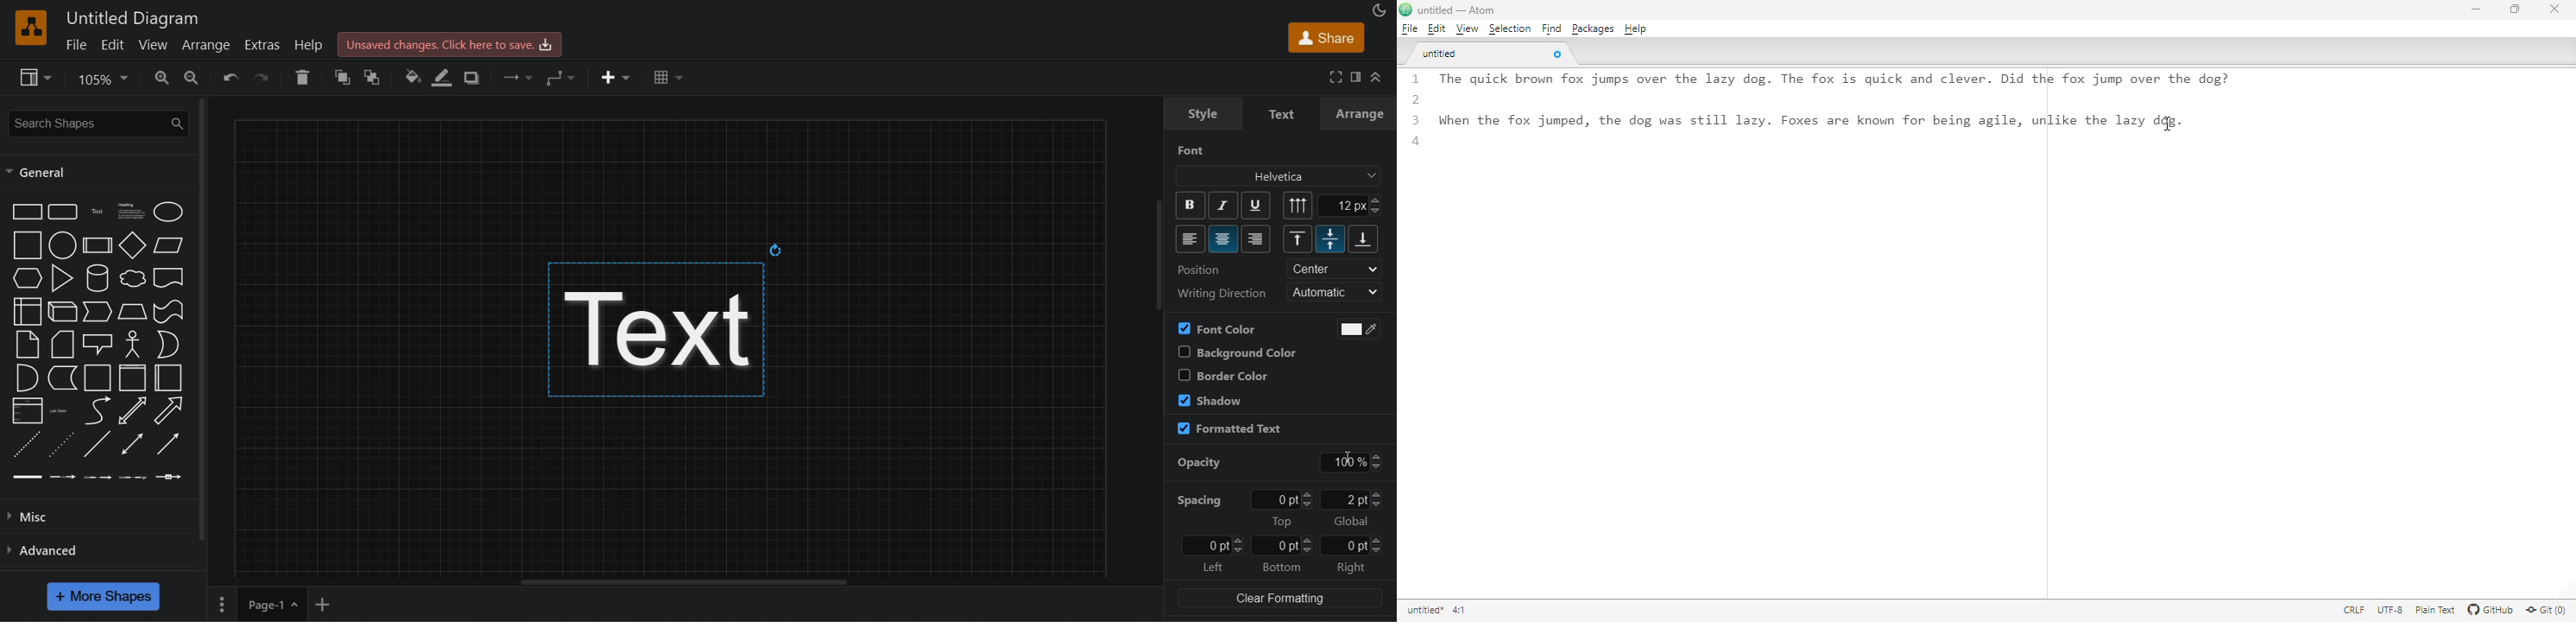  Describe the element at coordinates (135, 345) in the screenshot. I see `actor` at that location.